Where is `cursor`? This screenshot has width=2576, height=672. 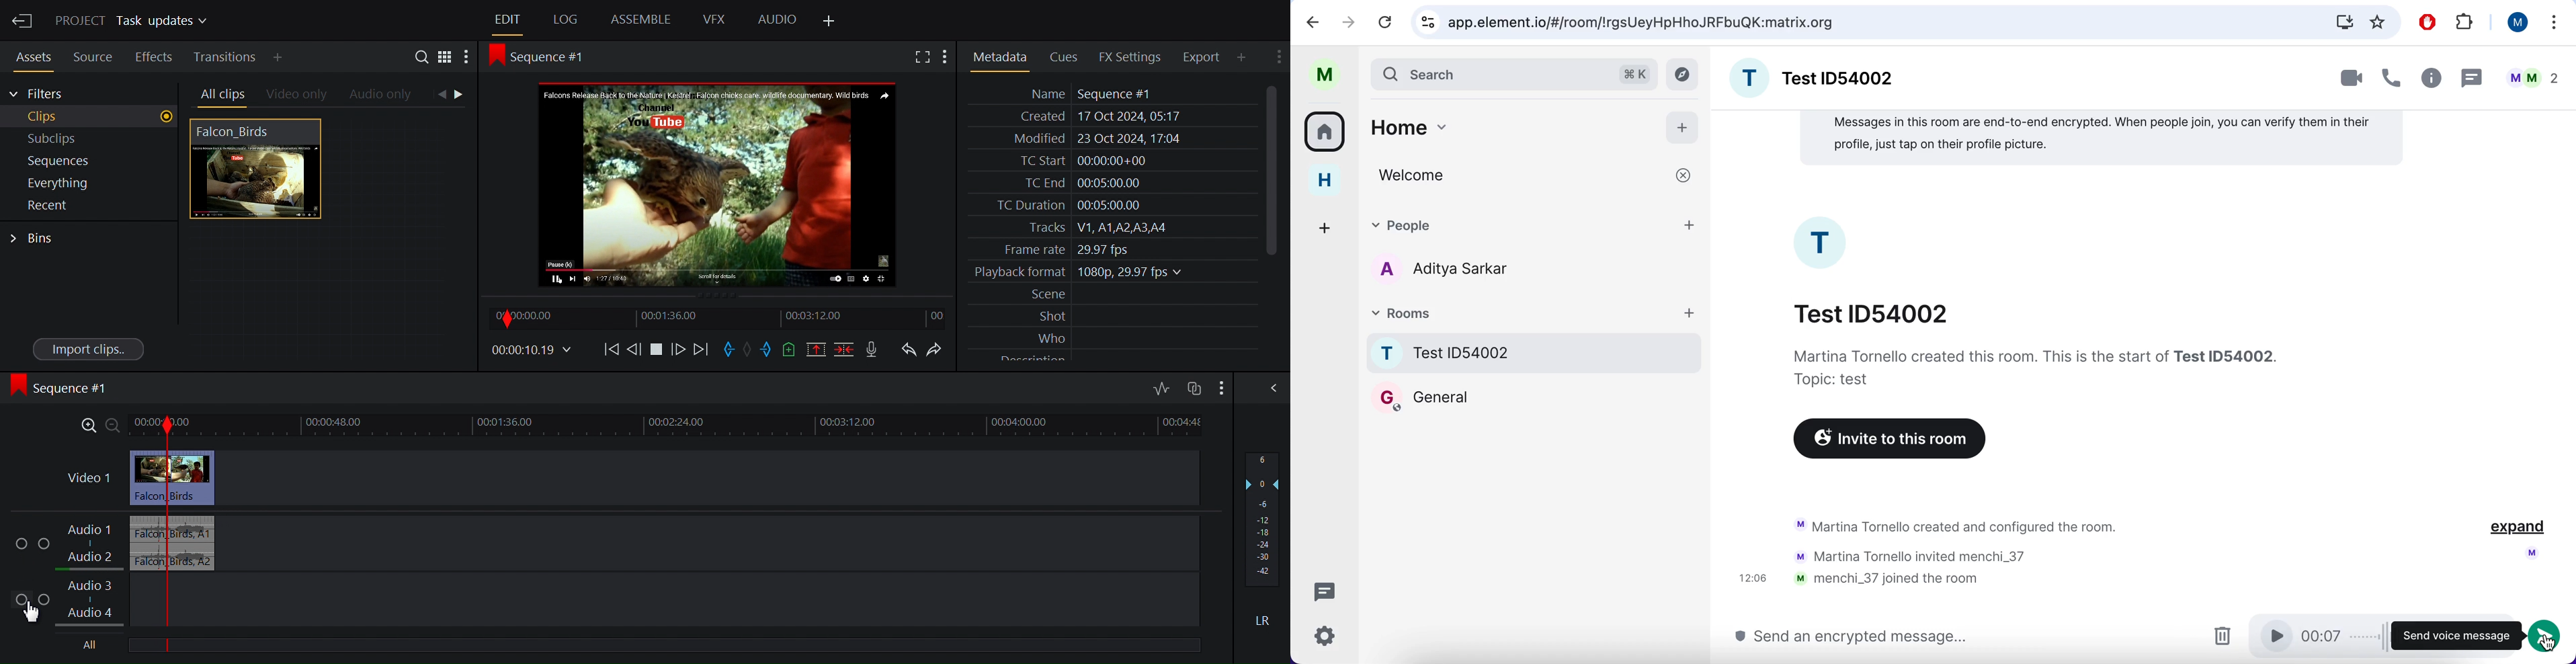 cursor is located at coordinates (2551, 645).